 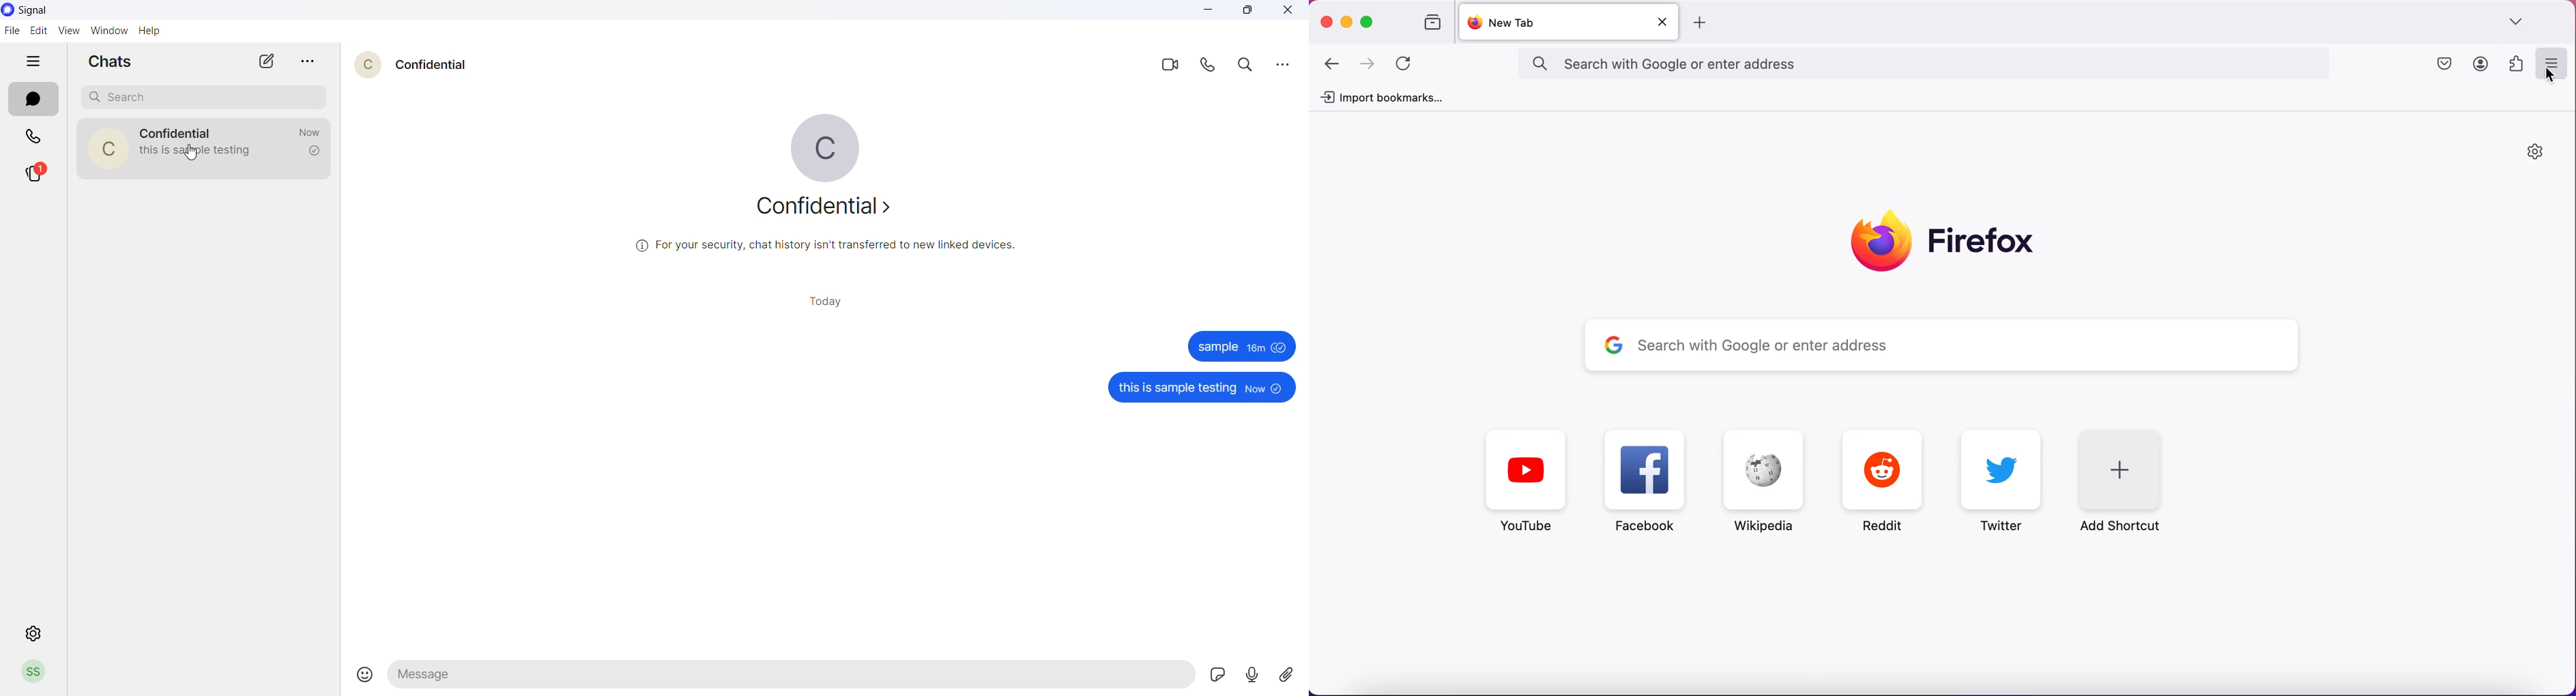 I want to click on chat options, so click(x=301, y=61).